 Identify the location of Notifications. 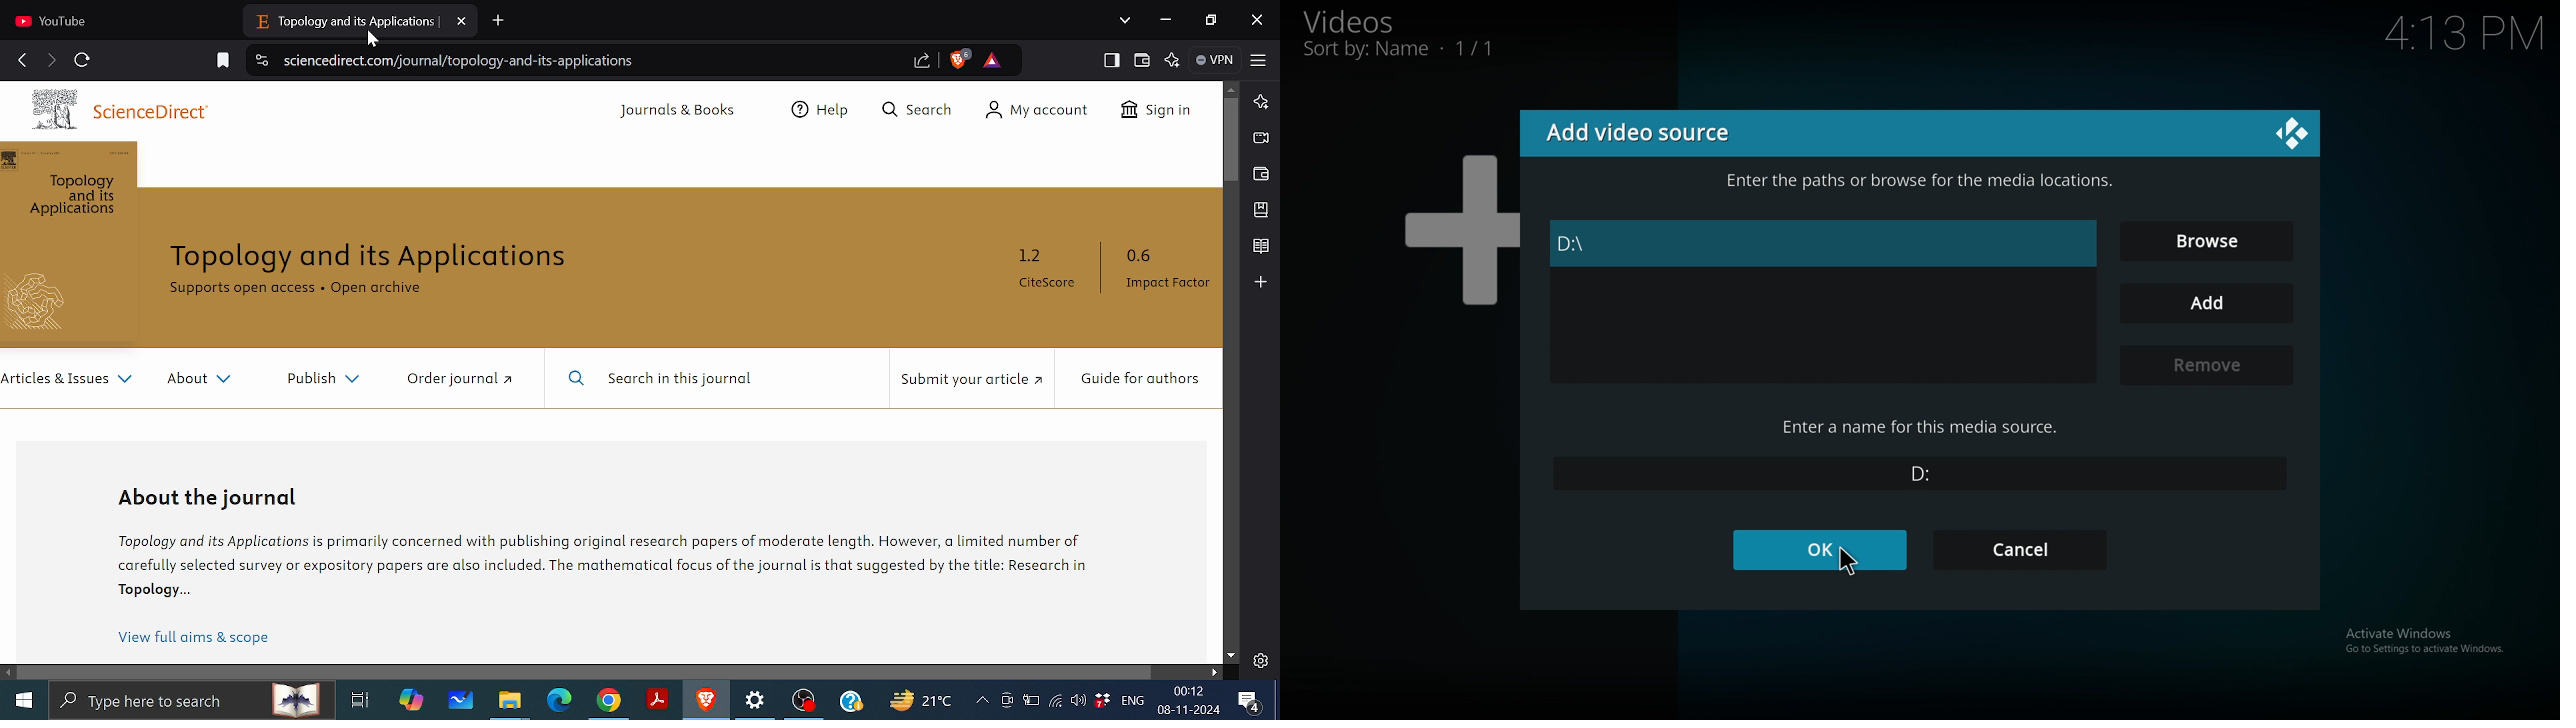
(1250, 702).